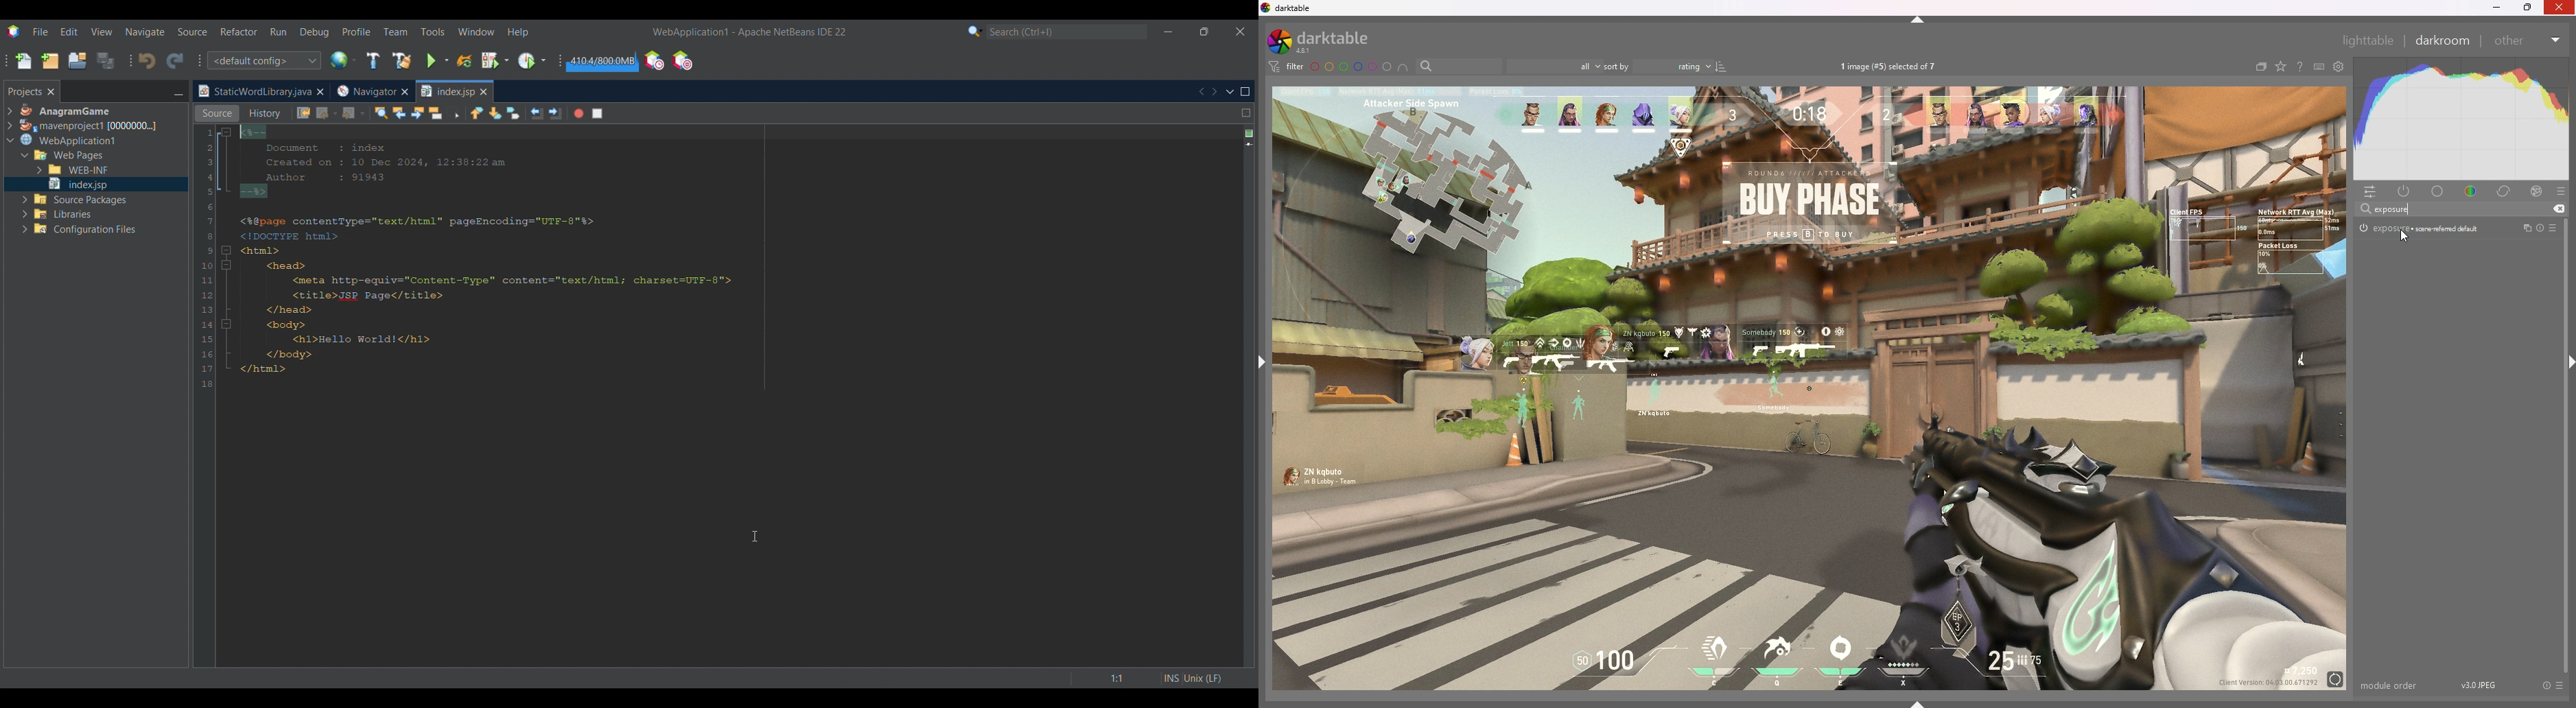 This screenshot has height=728, width=2576. I want to click on color labels, so click(1351, 67).